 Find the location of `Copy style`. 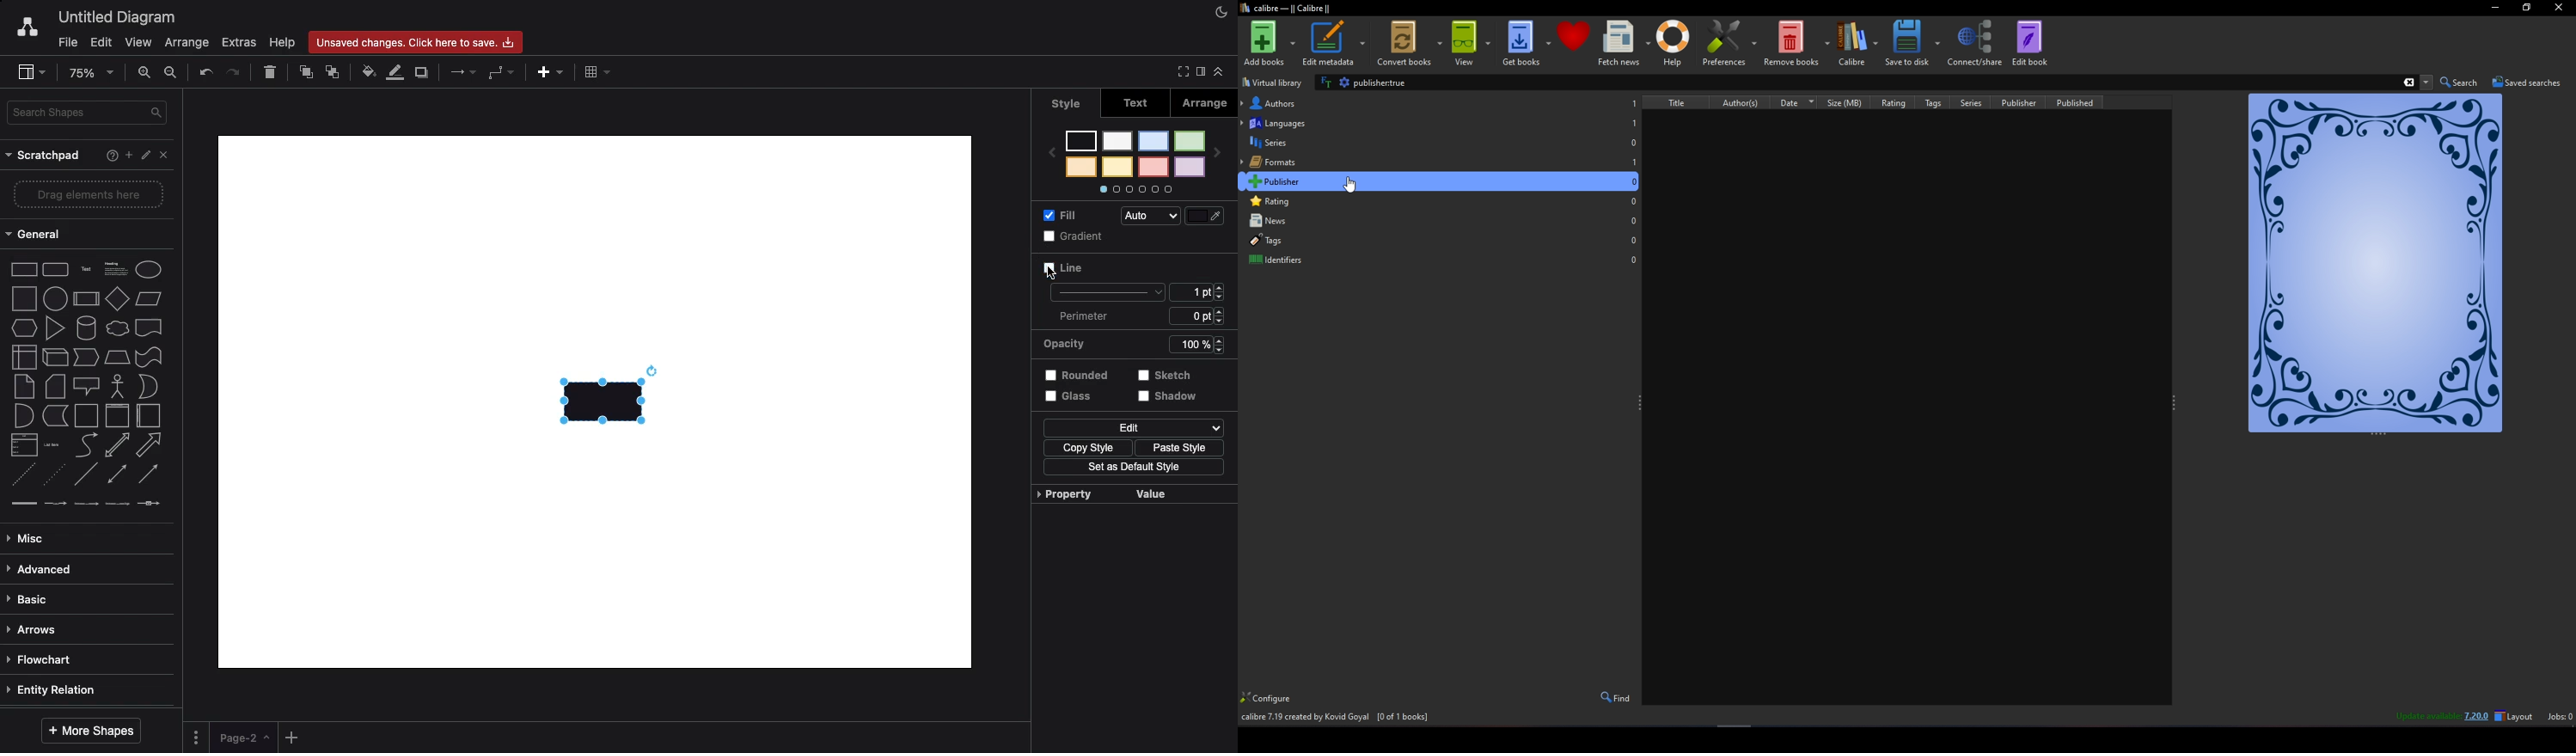

Copy style is located at coordinates (1083, 446).